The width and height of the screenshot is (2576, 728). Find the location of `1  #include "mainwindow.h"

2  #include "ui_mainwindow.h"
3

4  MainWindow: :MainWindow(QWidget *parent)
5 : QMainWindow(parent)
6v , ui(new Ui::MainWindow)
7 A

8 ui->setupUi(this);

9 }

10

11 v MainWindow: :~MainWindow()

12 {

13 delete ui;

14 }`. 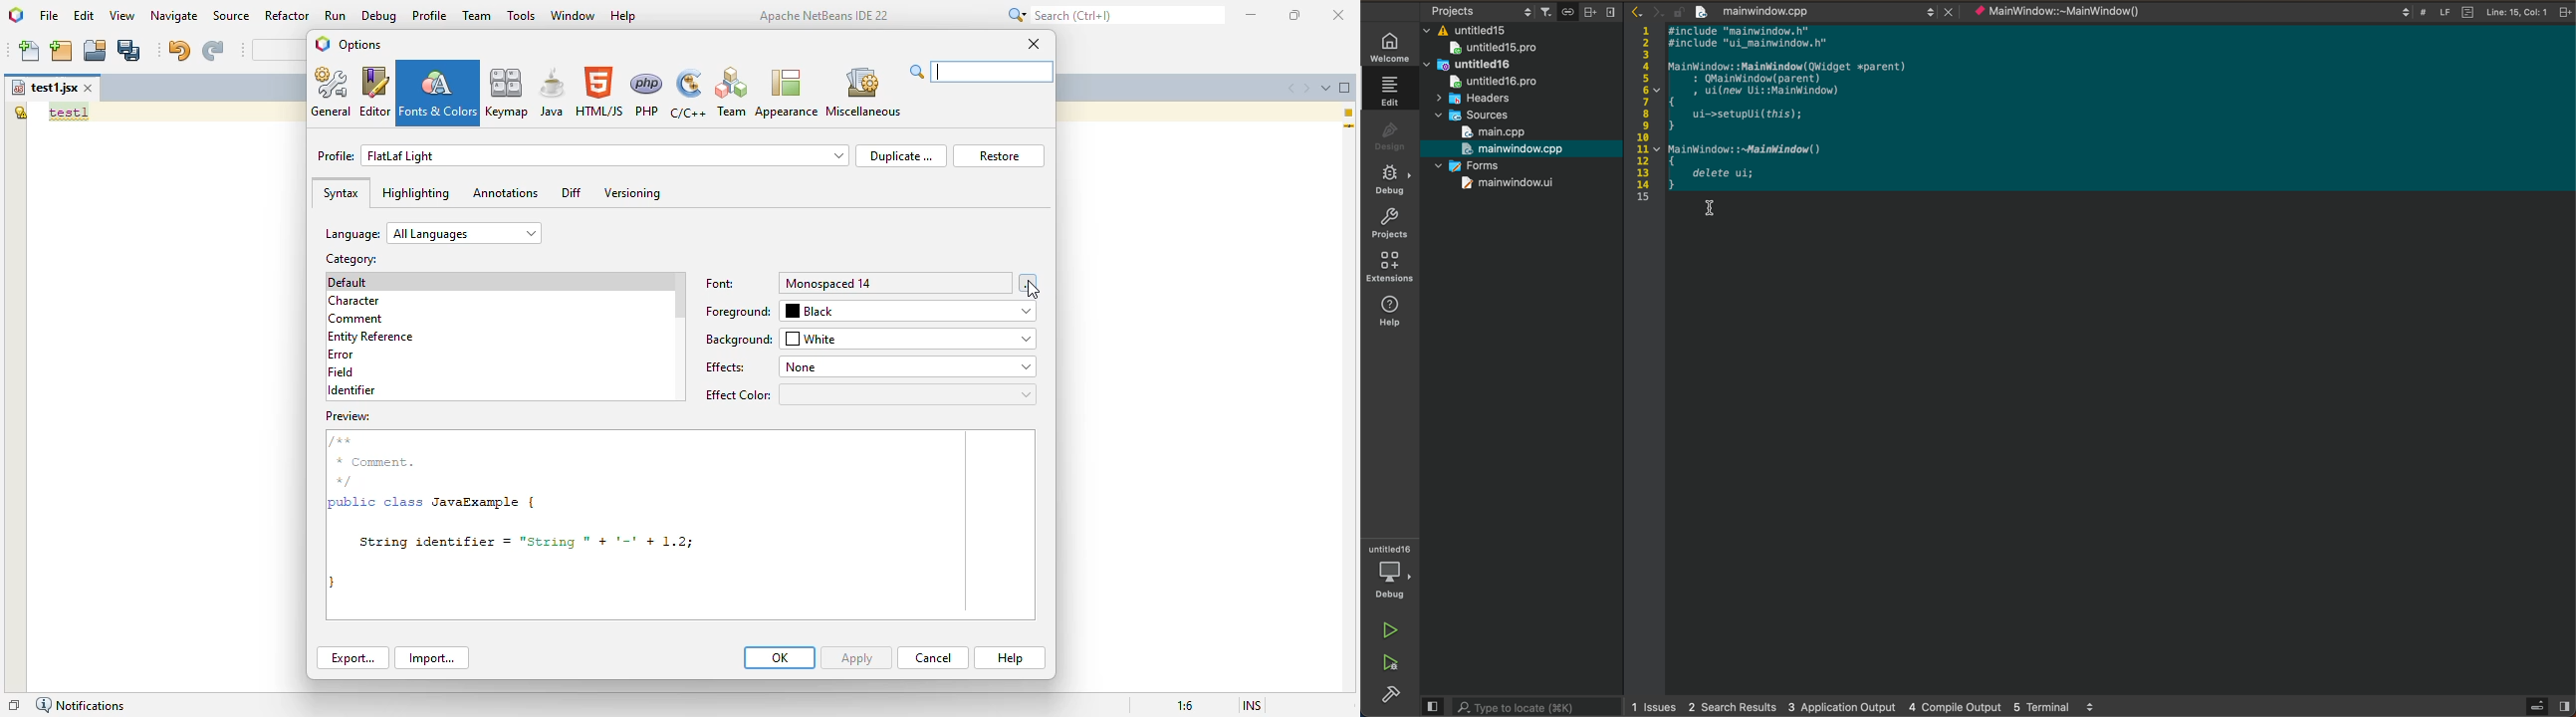

1  #include "mainwindow.h"

2  #include "ui_mainwindow.h"
3

4  MainWindow: :MainWindow(QWidget *parent)
5 : QMainWindow(parent)
6v , ui(new Ui::MainWindow)
7 A

8 ui->setupUi(this);

9 }

10

11 v MainWindow: :~MainWindow()

12 {

13 delete ui;

14 } is located at coordinates (1786, 108).